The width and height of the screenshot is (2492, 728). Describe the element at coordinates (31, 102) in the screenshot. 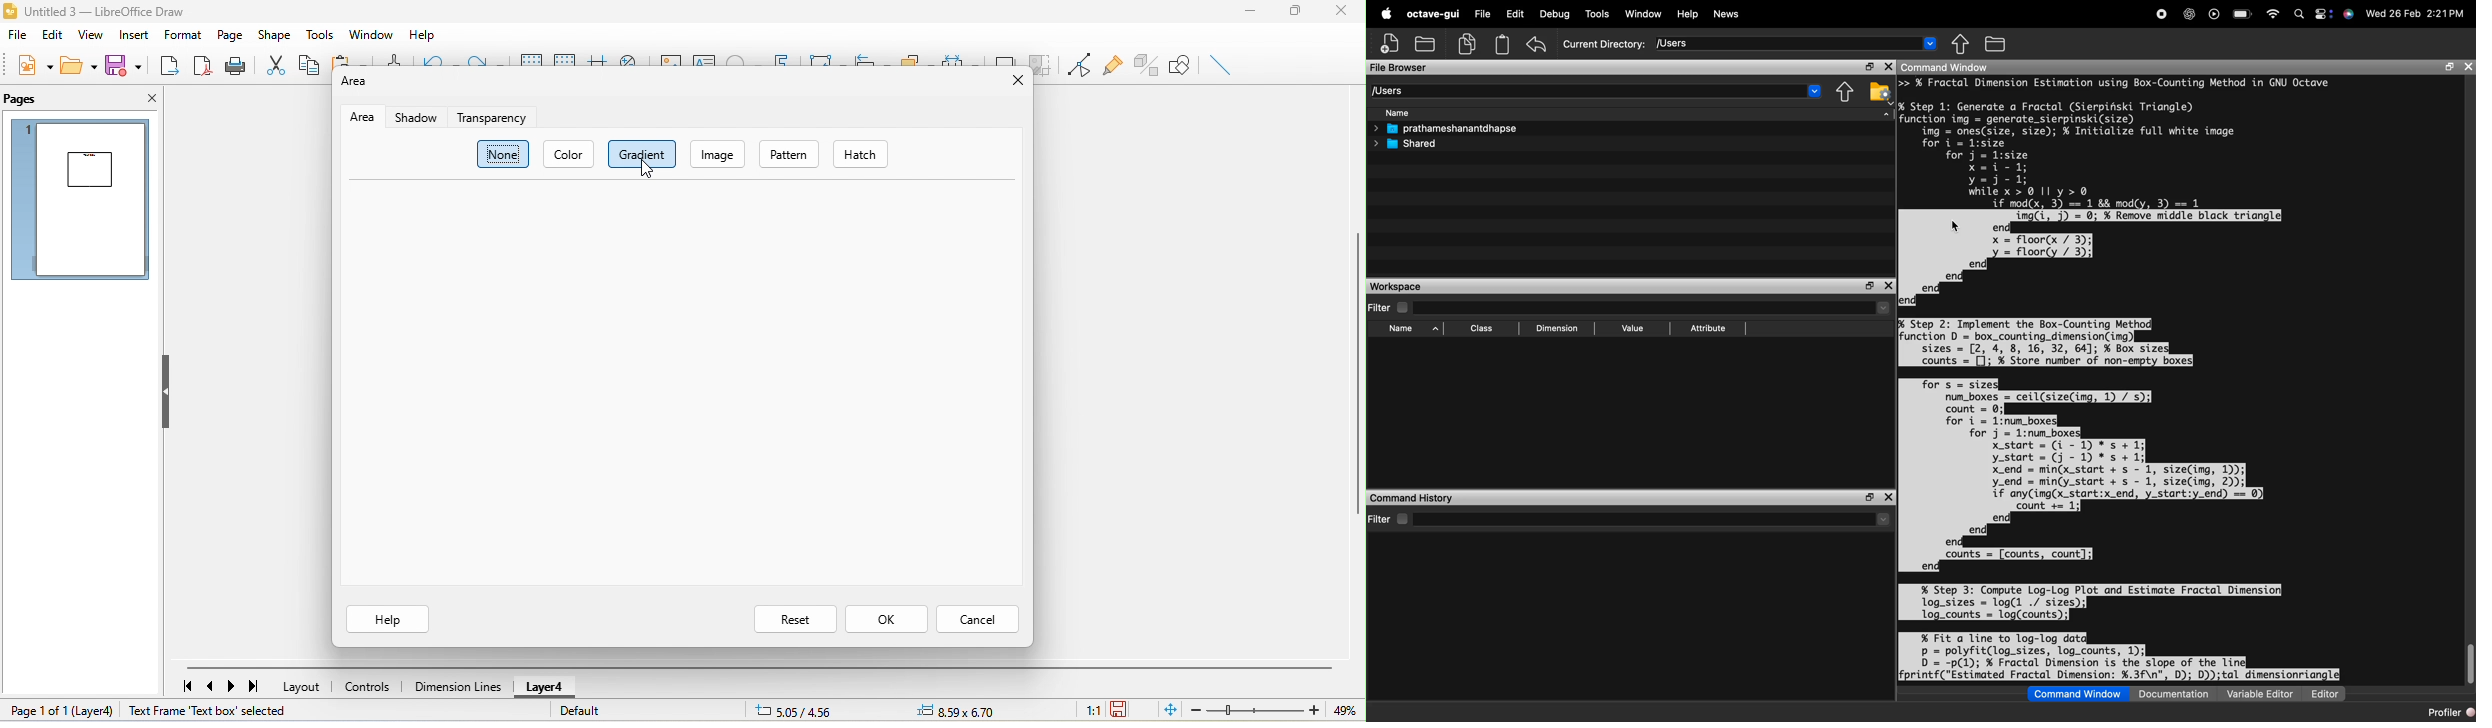

I see `pages` at that location.